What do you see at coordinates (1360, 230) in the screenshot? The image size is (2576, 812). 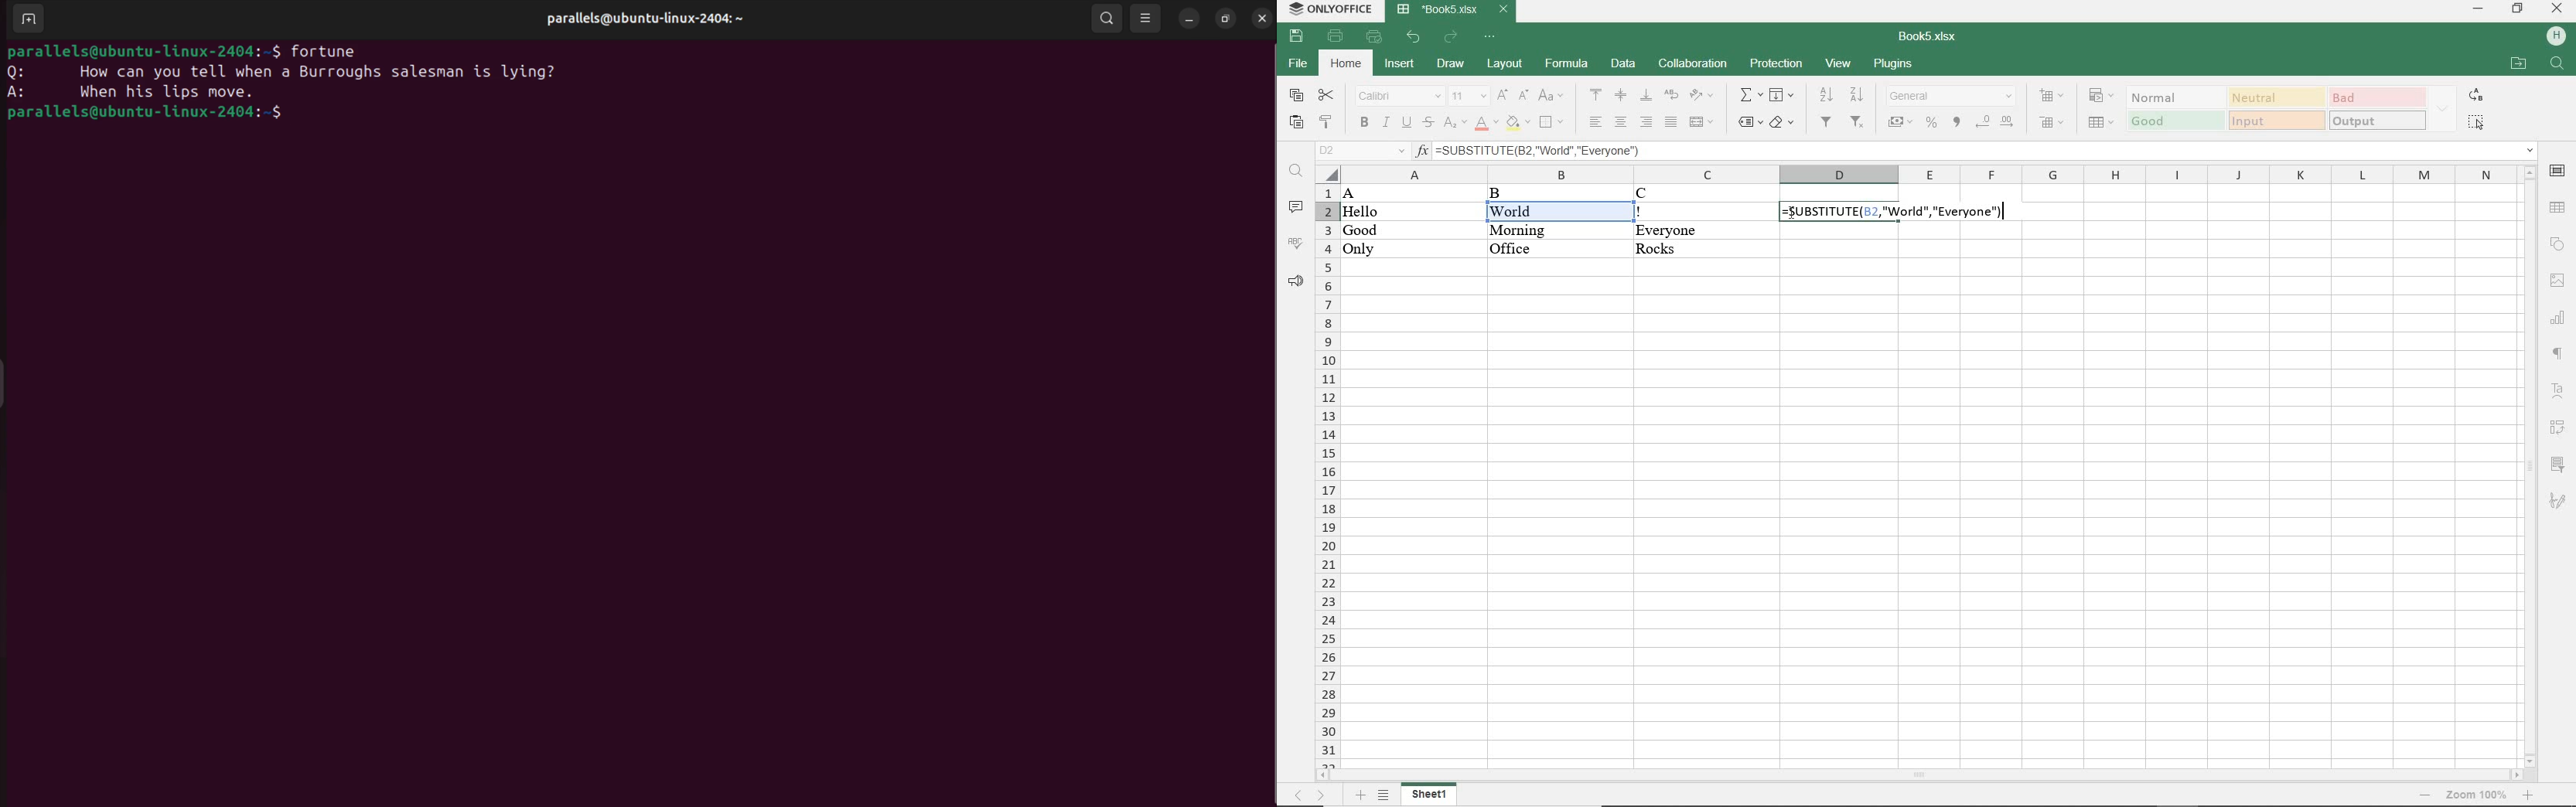 I see `Good` at bounding box center [1360, 230].